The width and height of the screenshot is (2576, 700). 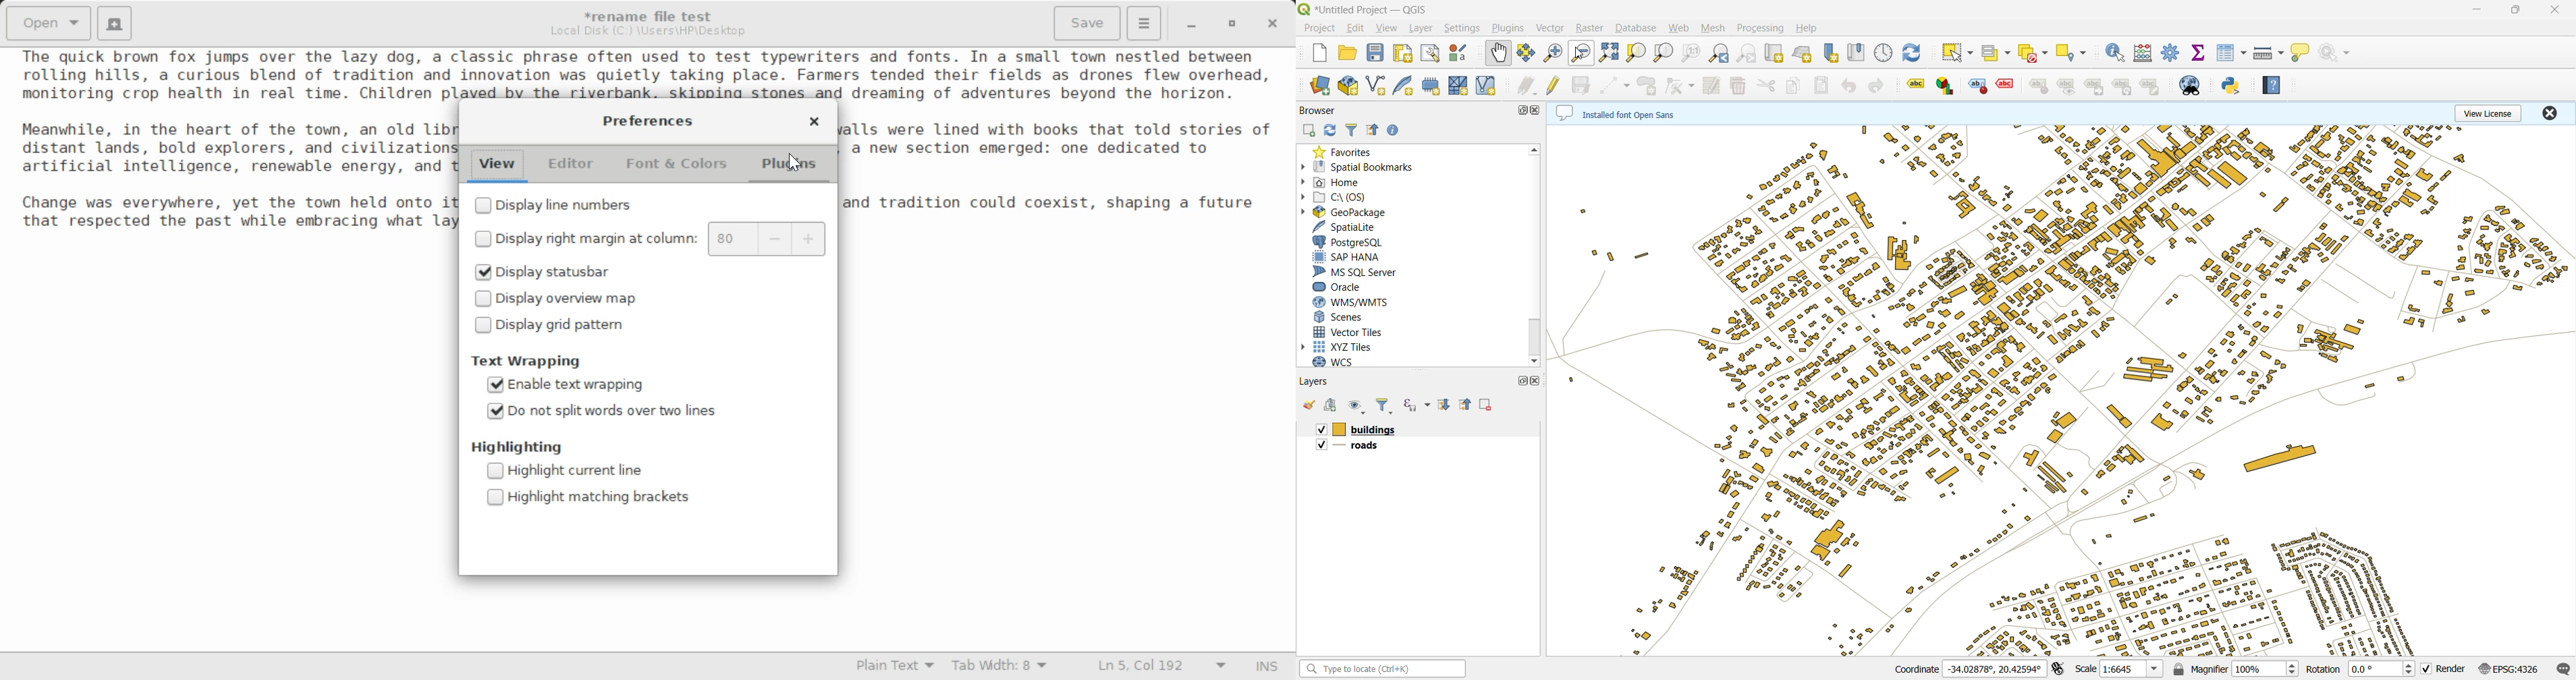 What do you see at coordinates (518, 447) in the screenshot?
I see `Highlighting Heading ` at bounding box center [518, 447].